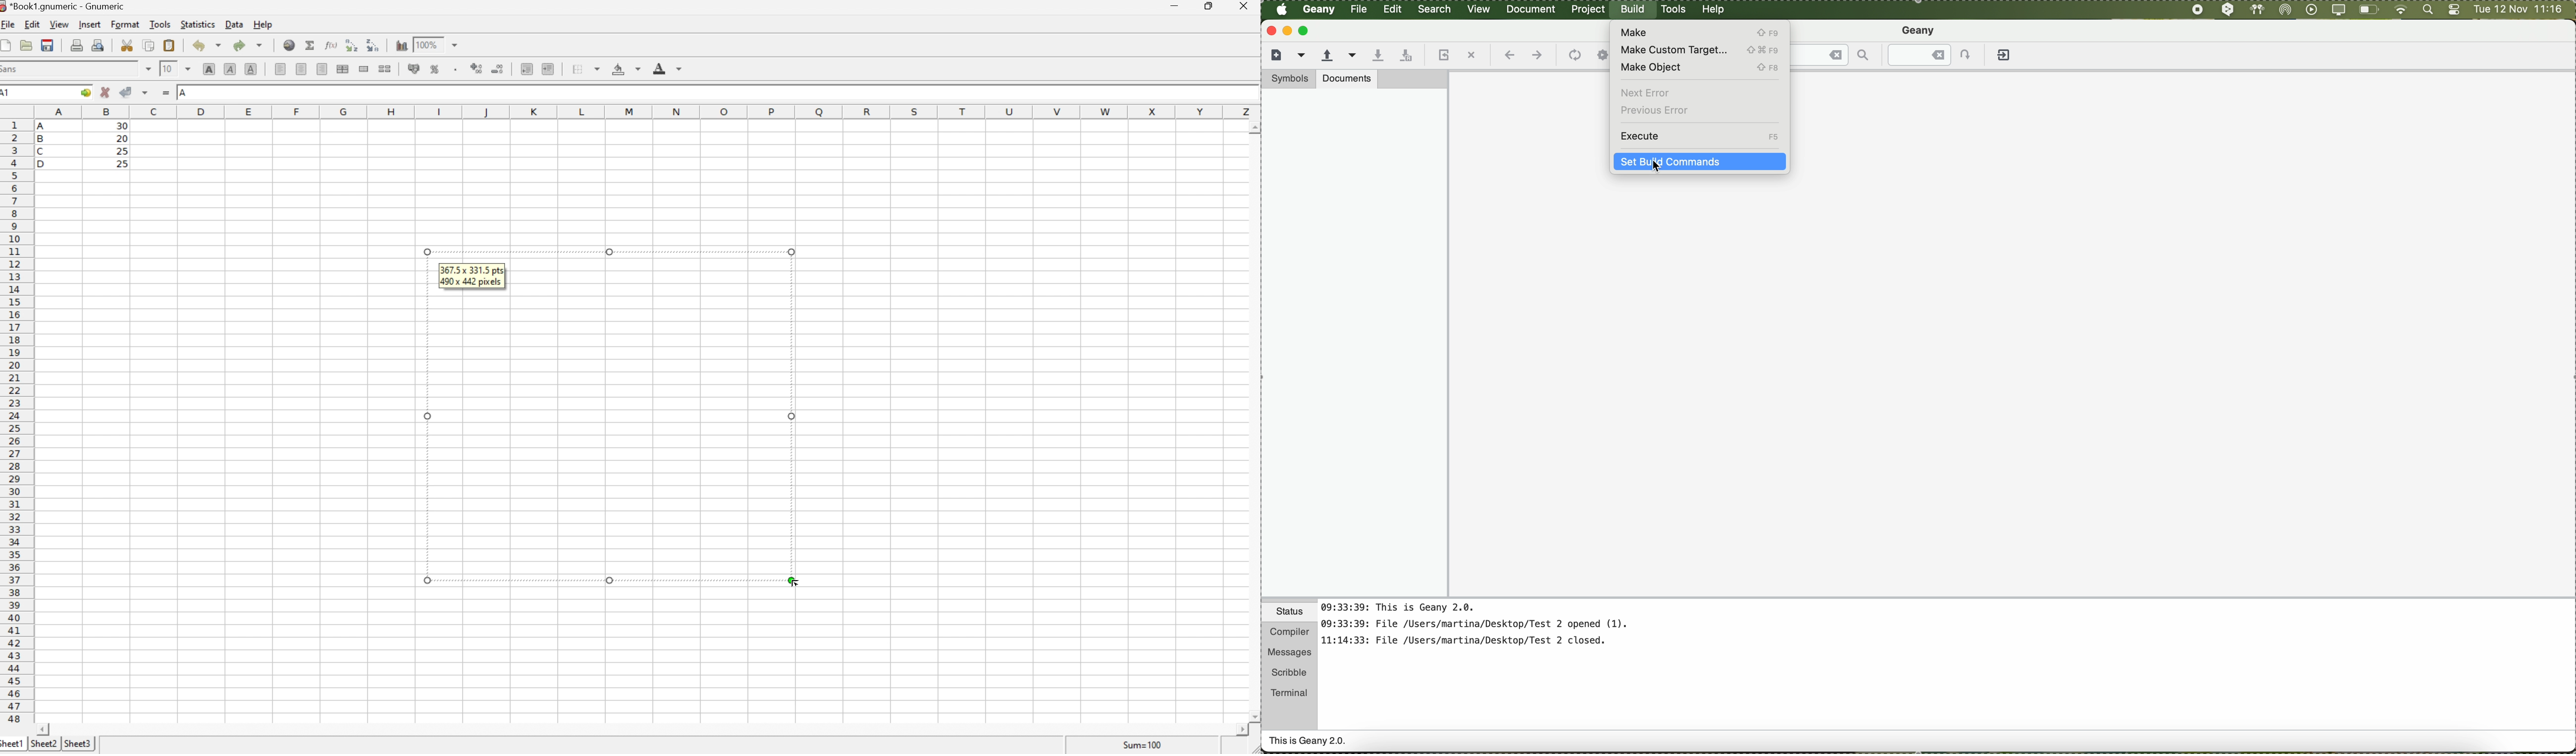 The width and height of the screenshot is (2576, 756). Describe the element at coordinates (1360, 9) in the screenshot. I see `file` at that location.